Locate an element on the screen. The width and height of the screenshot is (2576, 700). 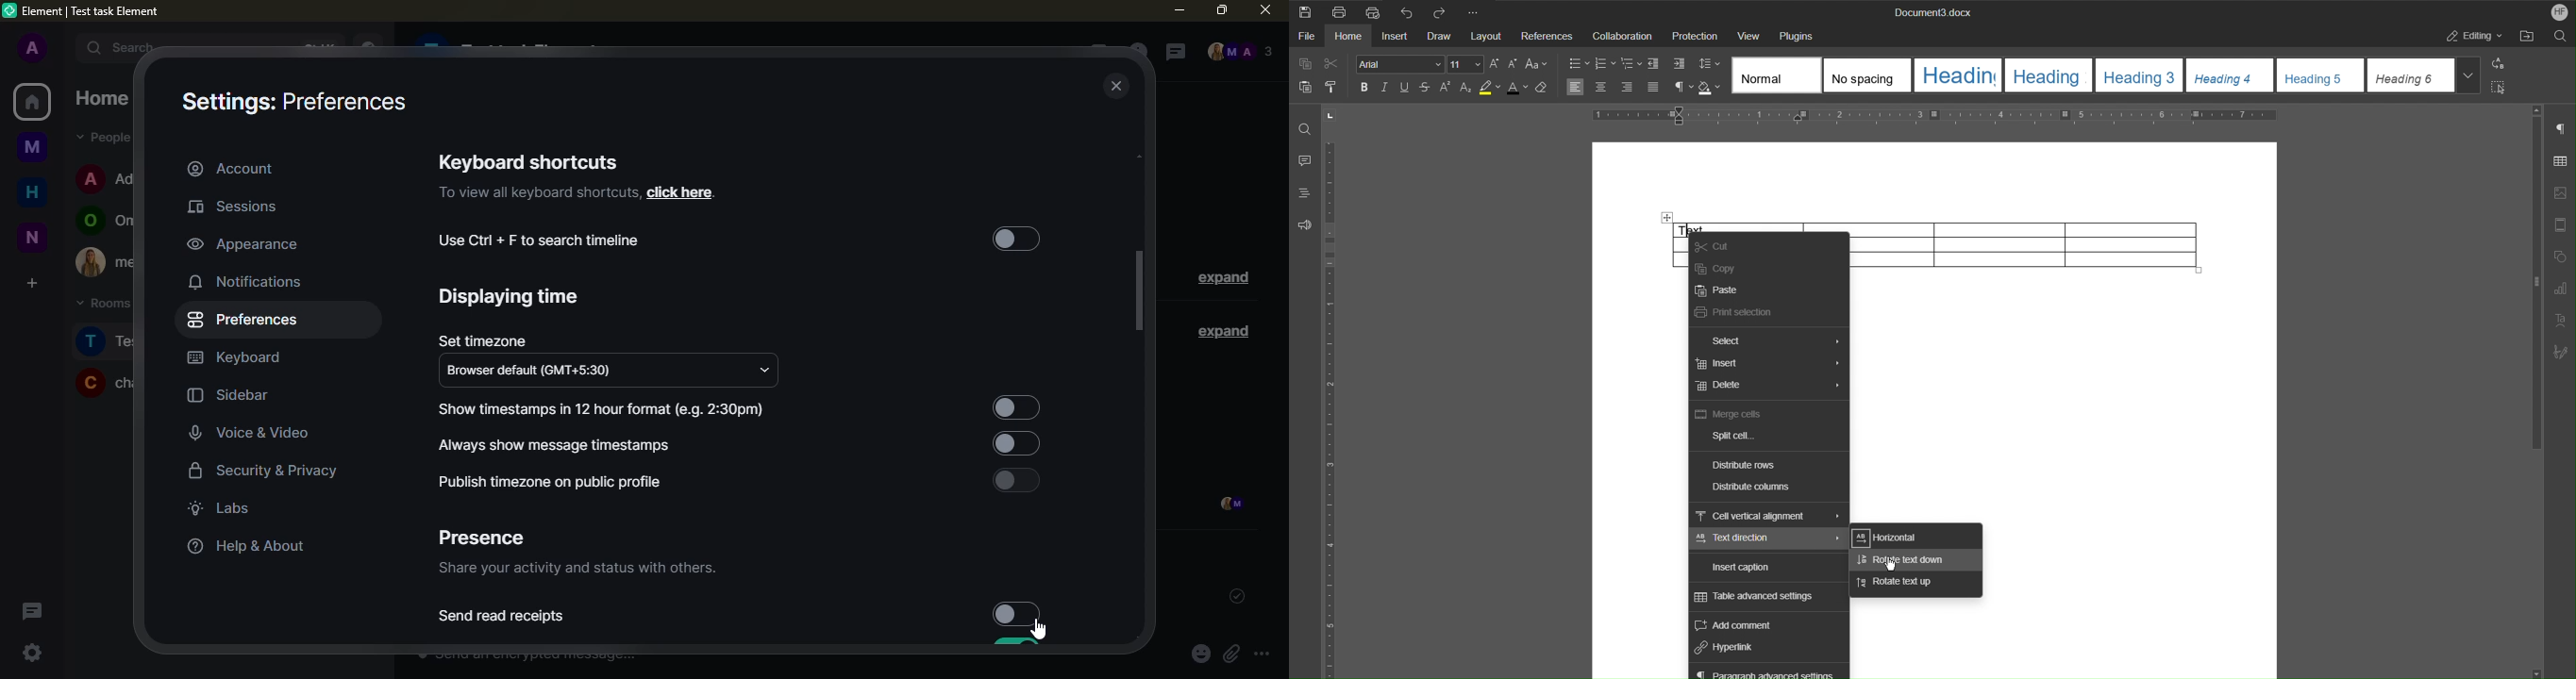
Text Color is located at coordinates (1519, 87).